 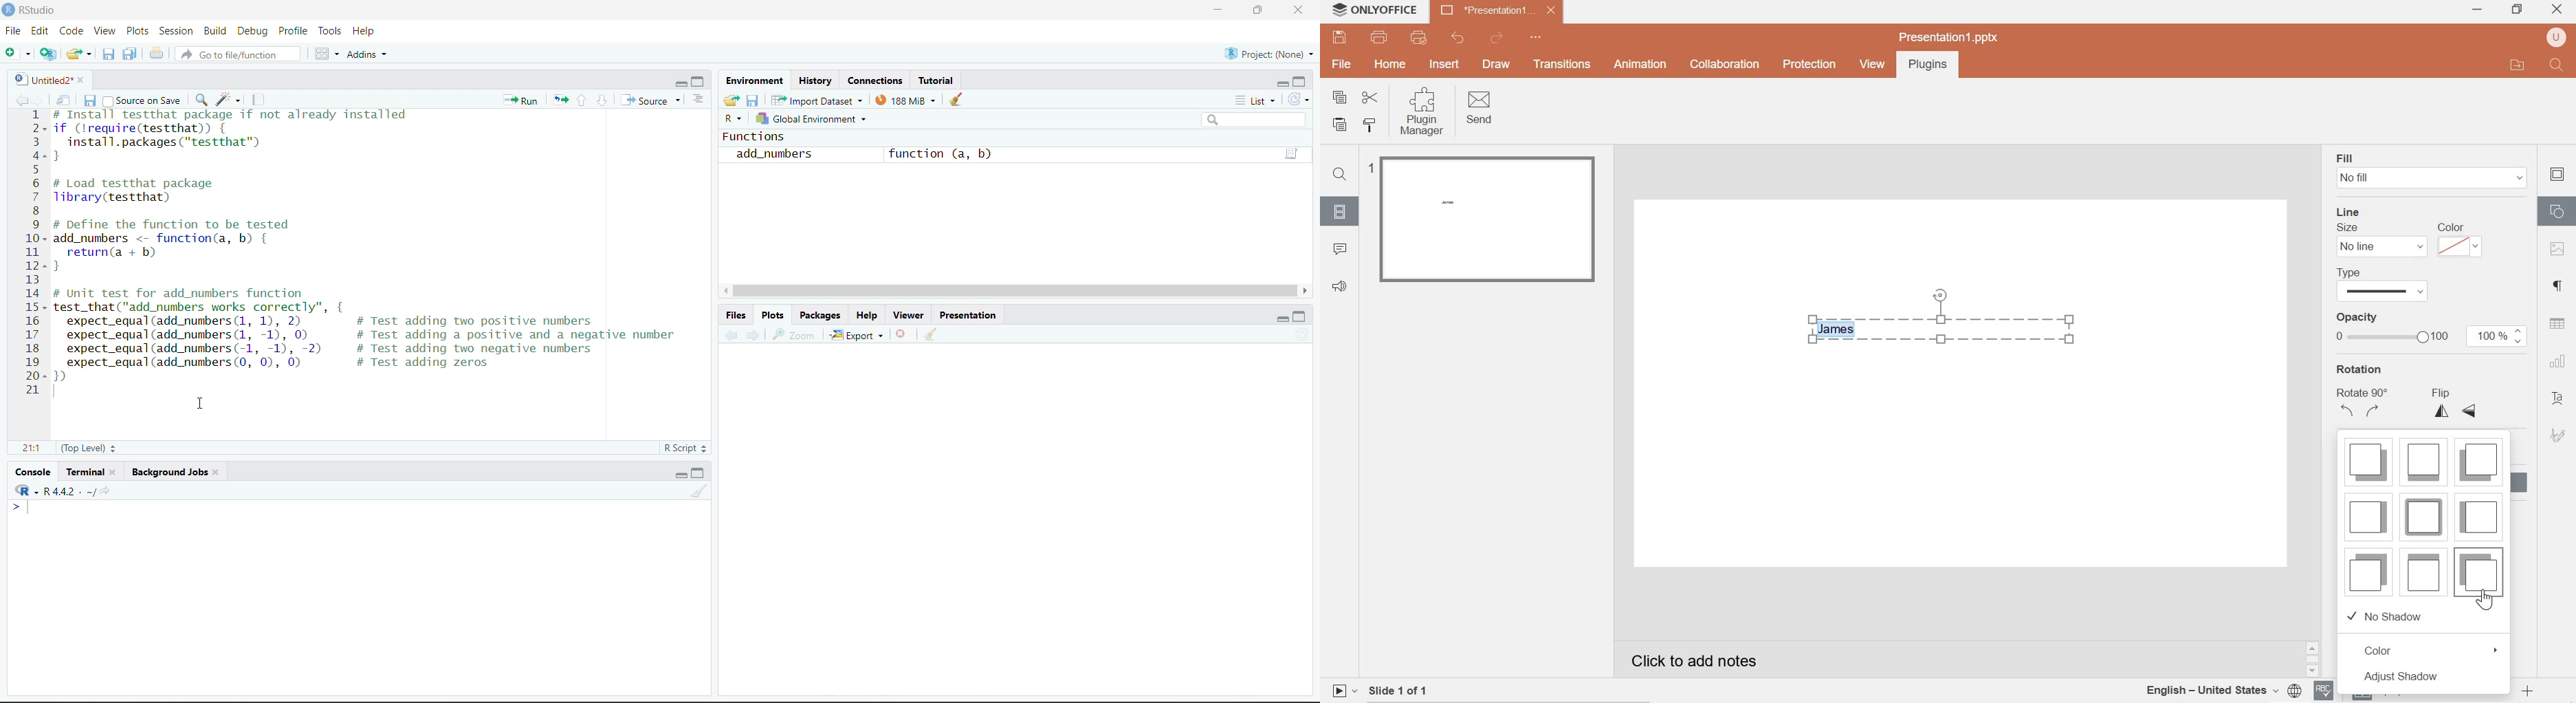 I want to click on History, so click(x=813, y=79).